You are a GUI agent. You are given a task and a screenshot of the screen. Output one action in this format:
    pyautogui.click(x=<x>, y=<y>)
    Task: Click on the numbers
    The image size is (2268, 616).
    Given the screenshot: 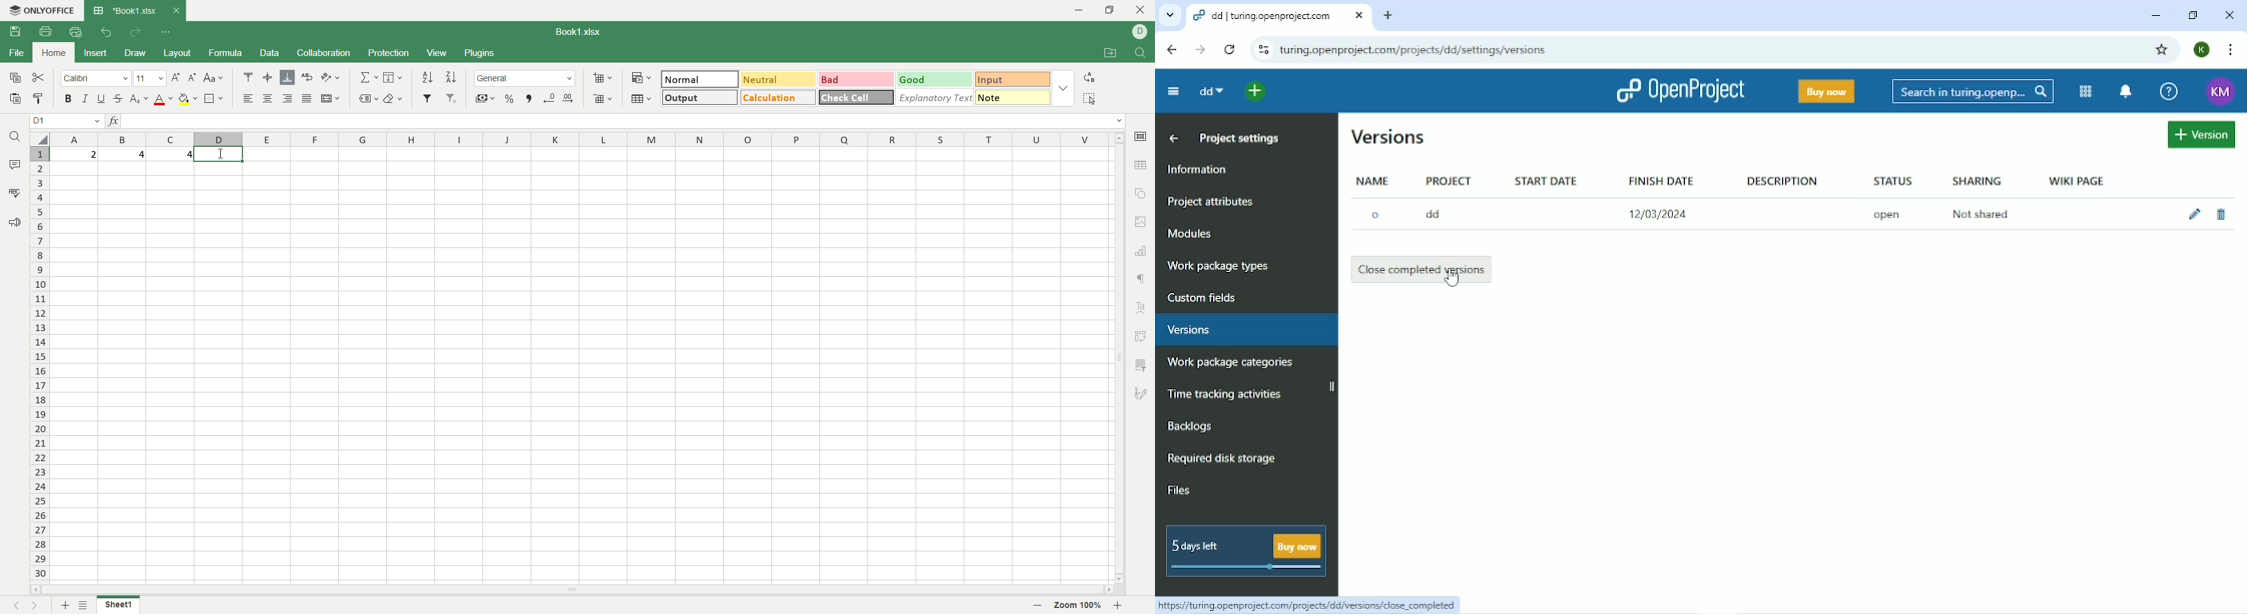 What is the action you would take?
    pyautogui.click(x=123, y=155)
    